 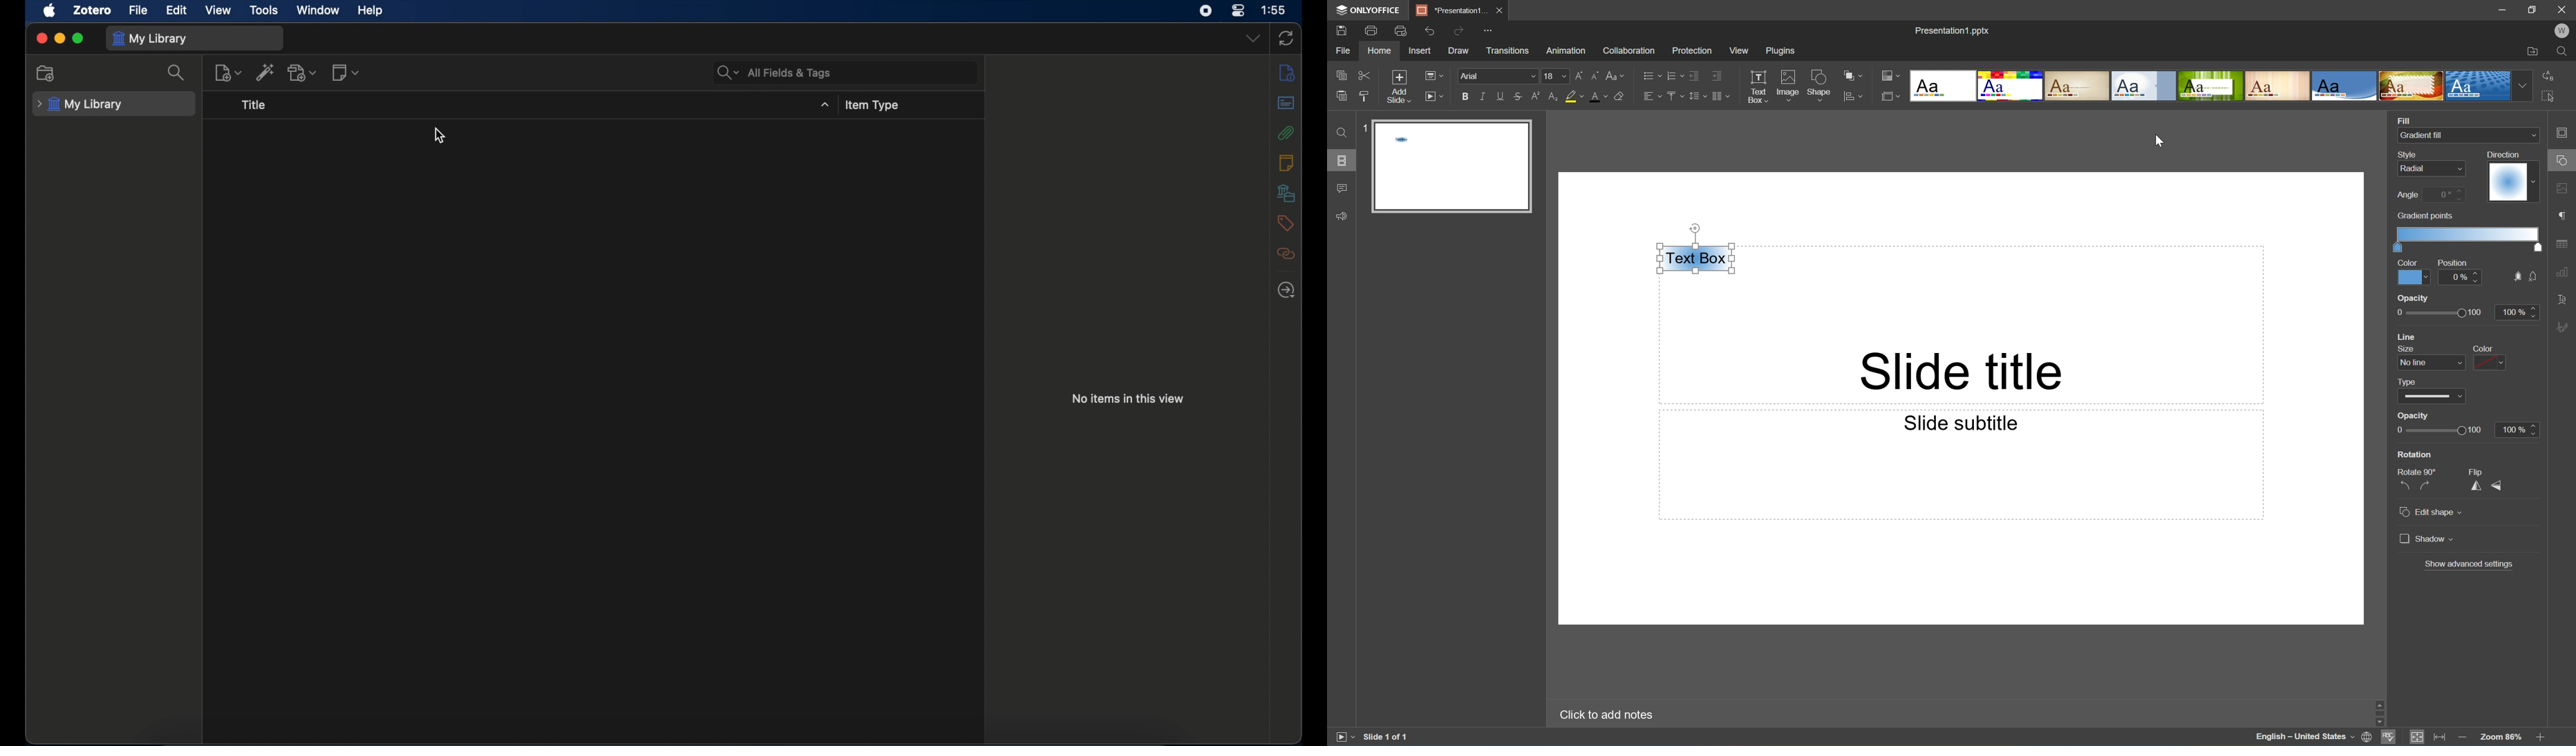 I want to click on Change slide layout, so click(x=1432, y=75).